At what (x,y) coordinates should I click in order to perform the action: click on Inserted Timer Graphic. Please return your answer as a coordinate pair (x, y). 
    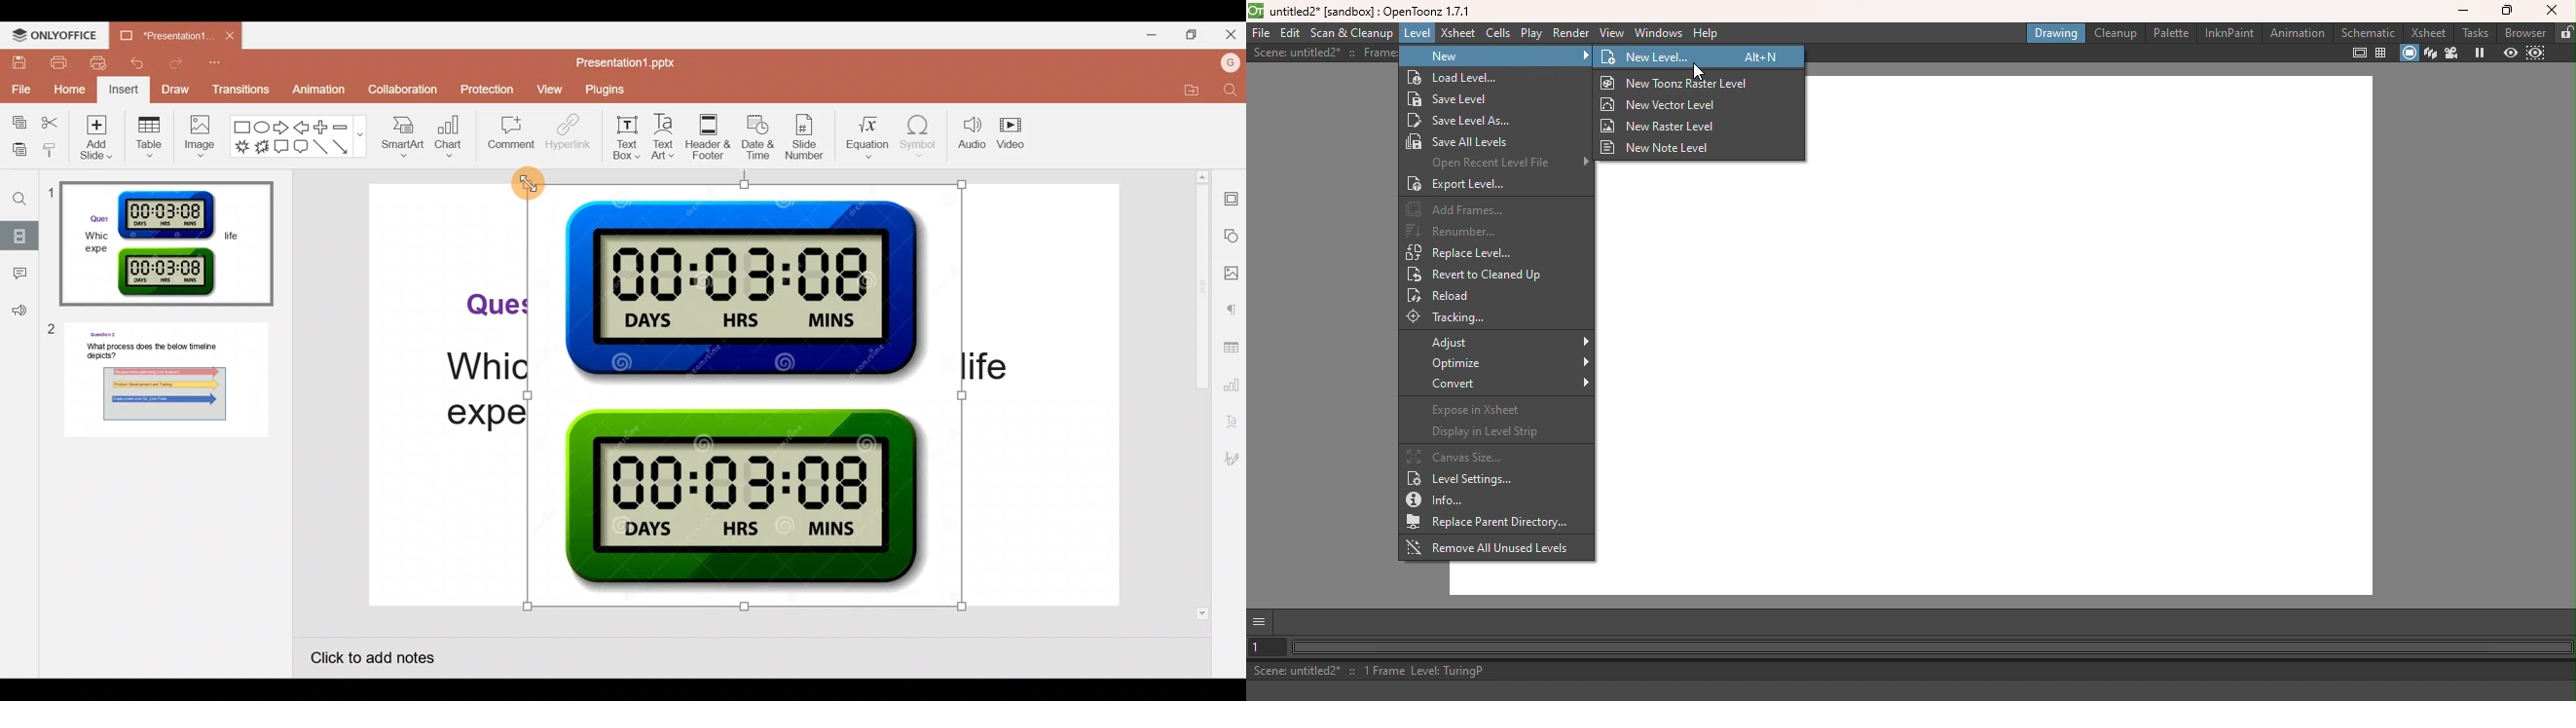
    Looking at the image, I should click on (746, 398).